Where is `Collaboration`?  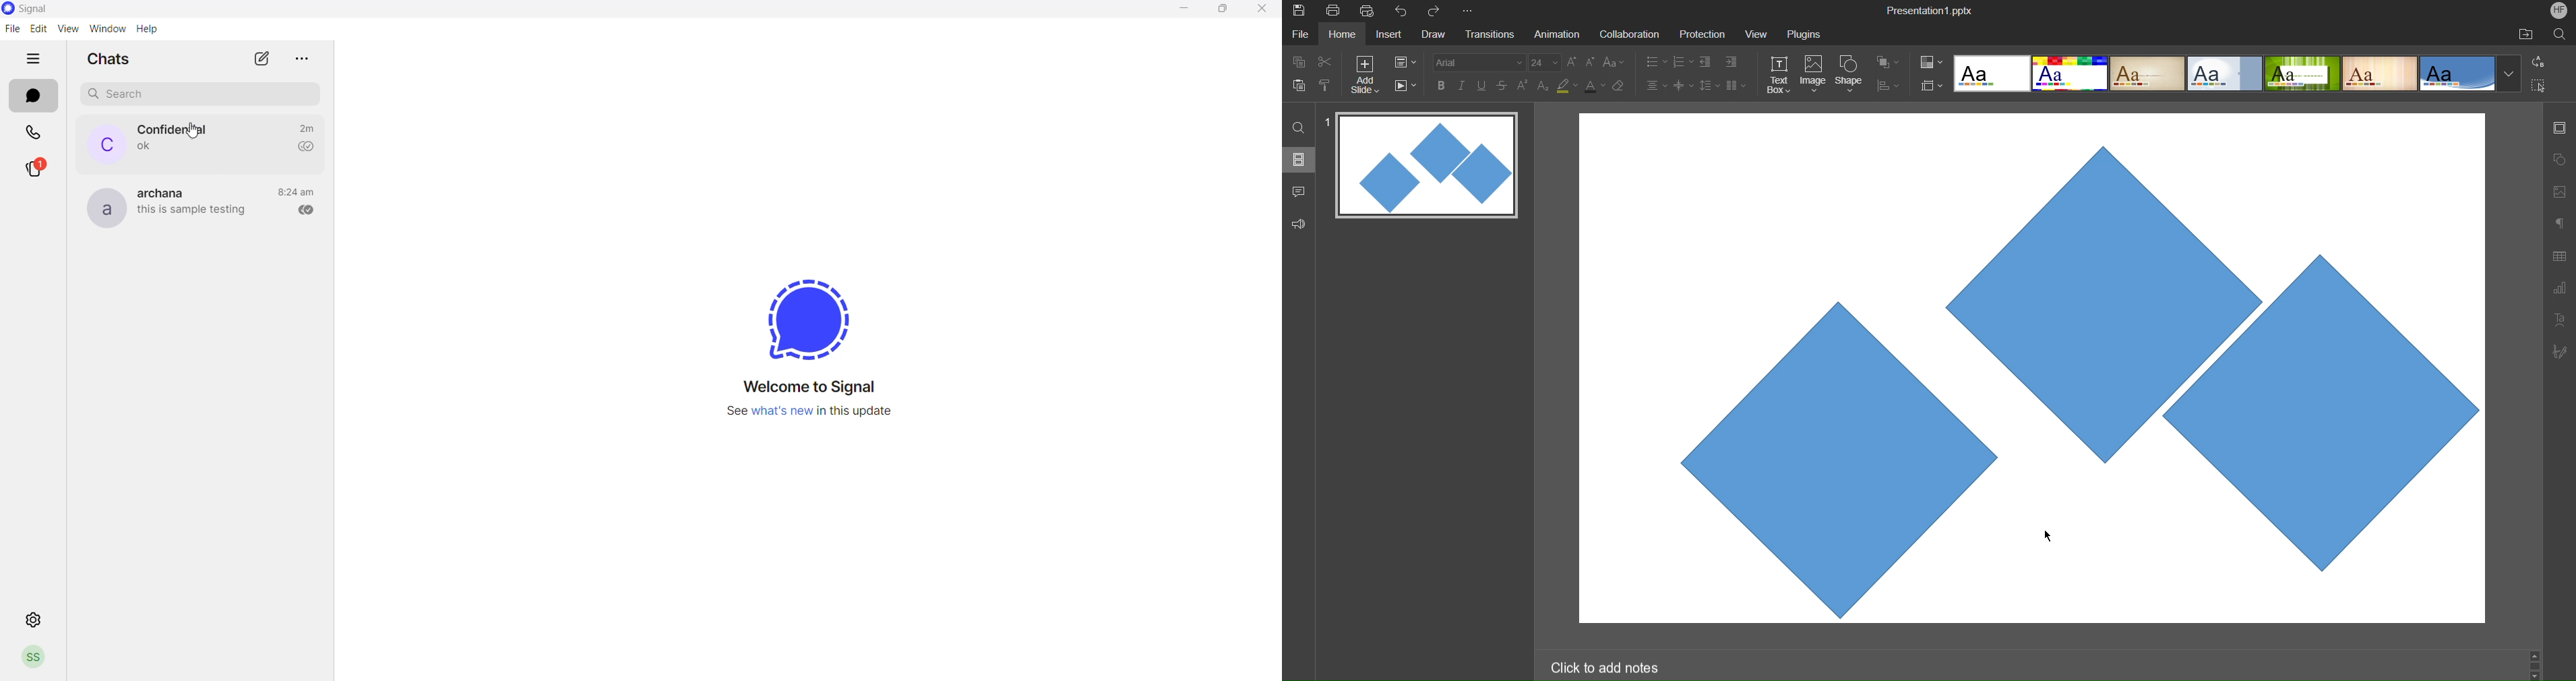 Collaboration is located at coordinates (1627, 34).